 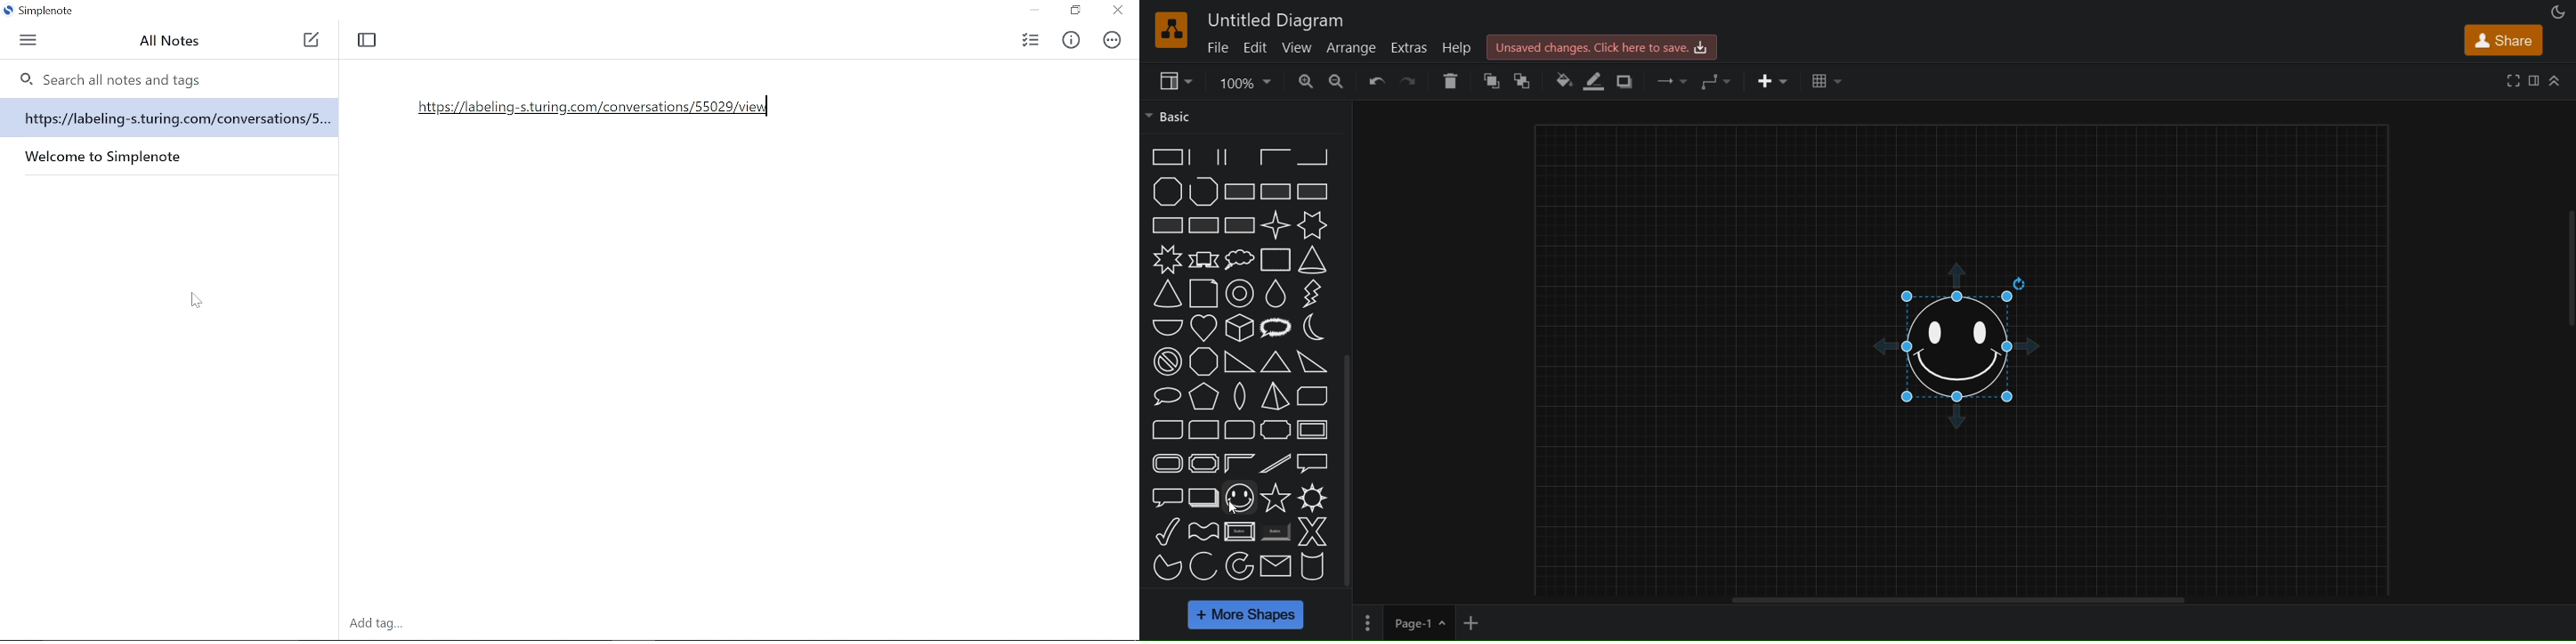 What do you see at coordinates (1073, 12) in the screenshot?
I see `Restore down` at bounding box center [1073, 12].